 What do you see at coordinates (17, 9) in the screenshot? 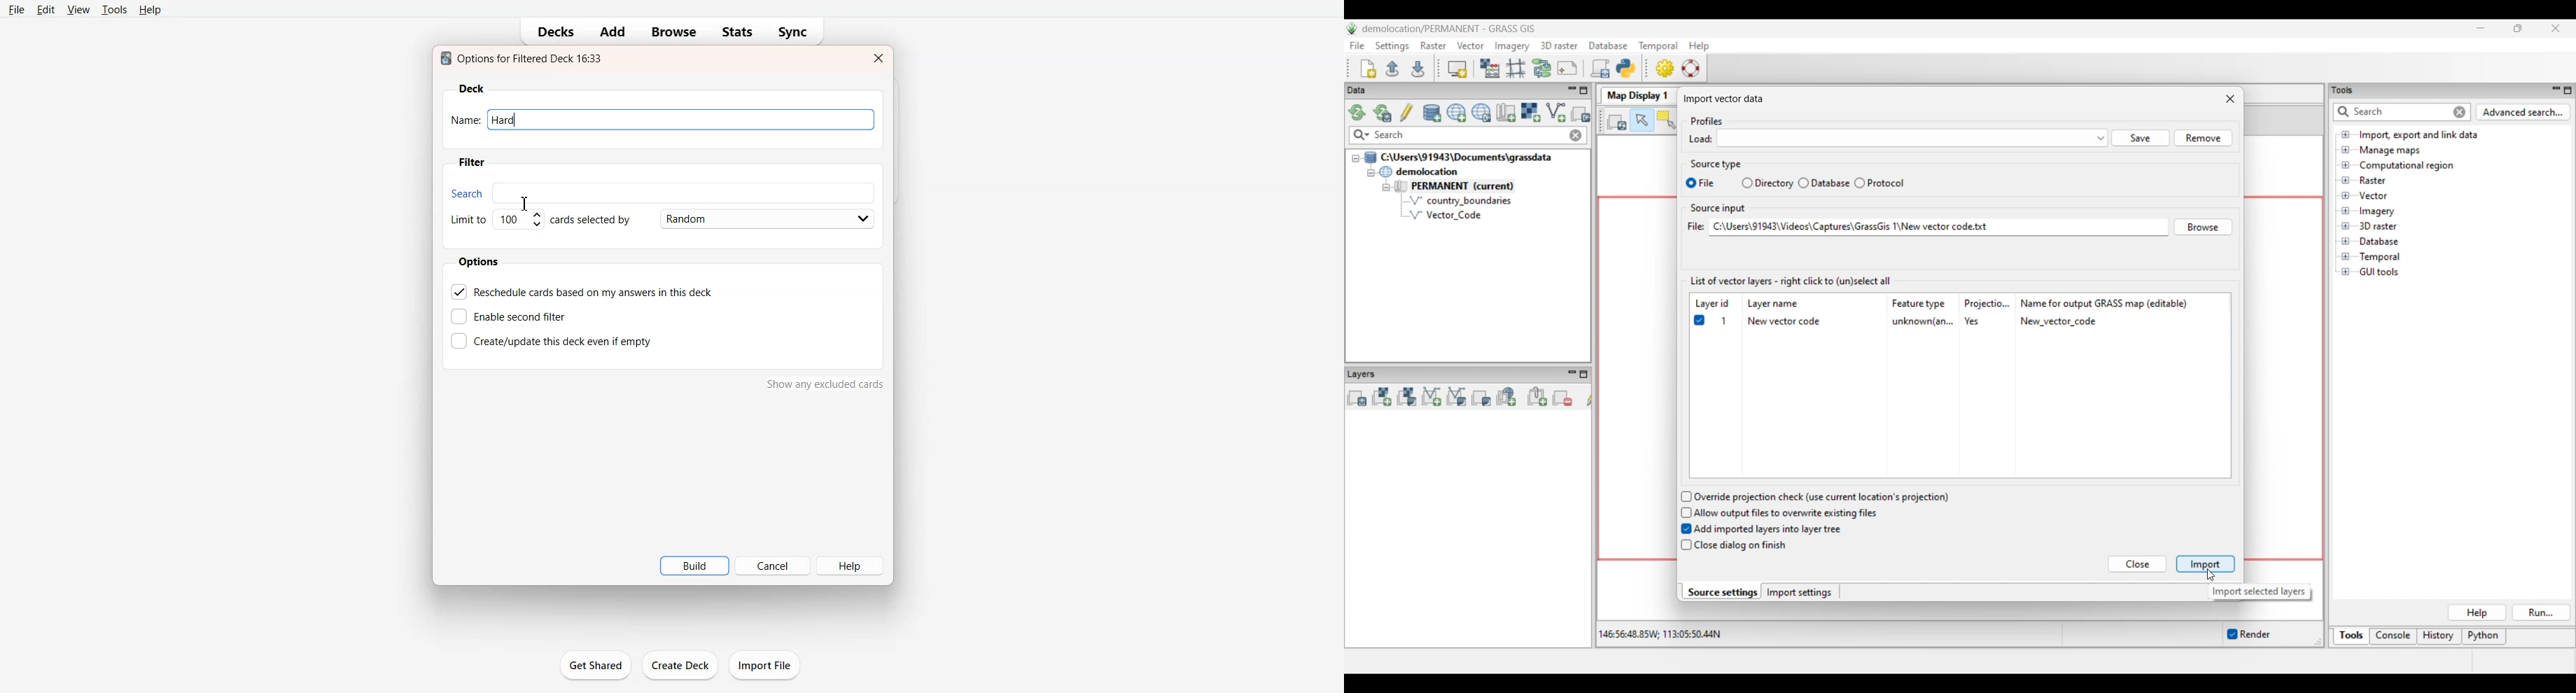
I see `File` at bounding box center [17, 9].